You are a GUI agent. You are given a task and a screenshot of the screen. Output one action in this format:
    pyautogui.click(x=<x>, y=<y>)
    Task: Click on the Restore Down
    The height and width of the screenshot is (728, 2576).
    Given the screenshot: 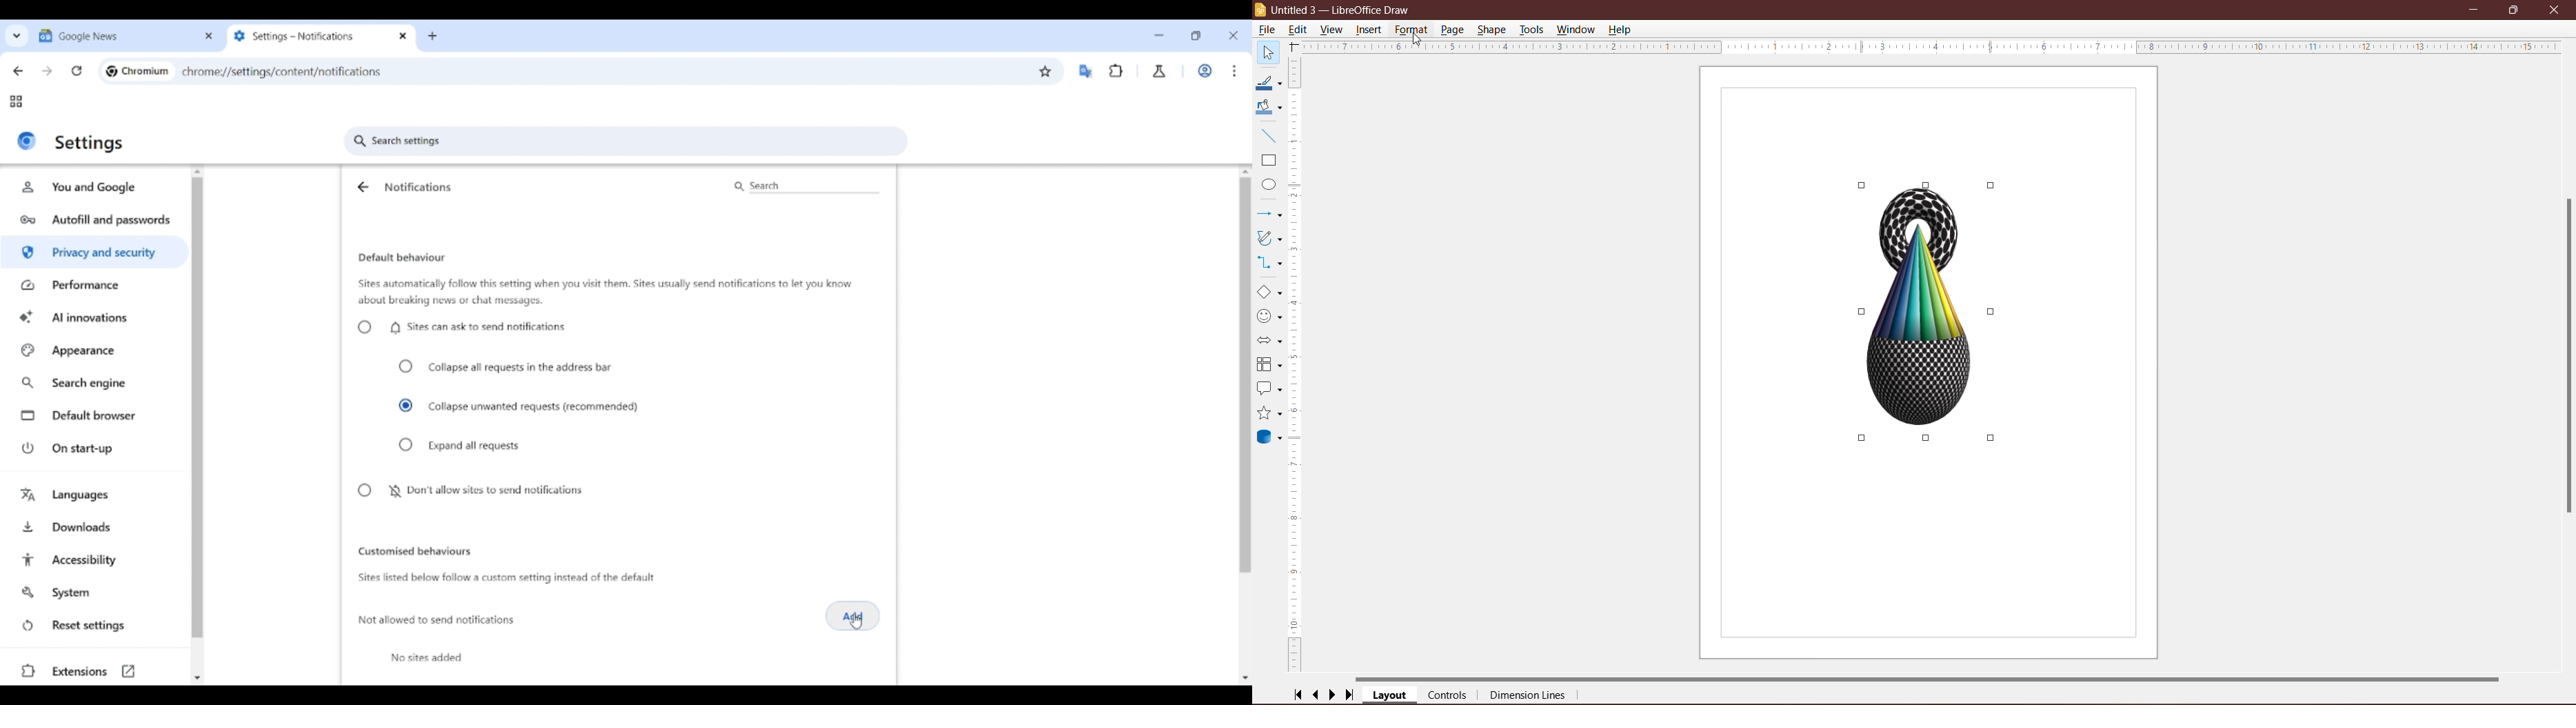 What is the action you would take?
    pyautogui.click(x=2515, y=10)
    